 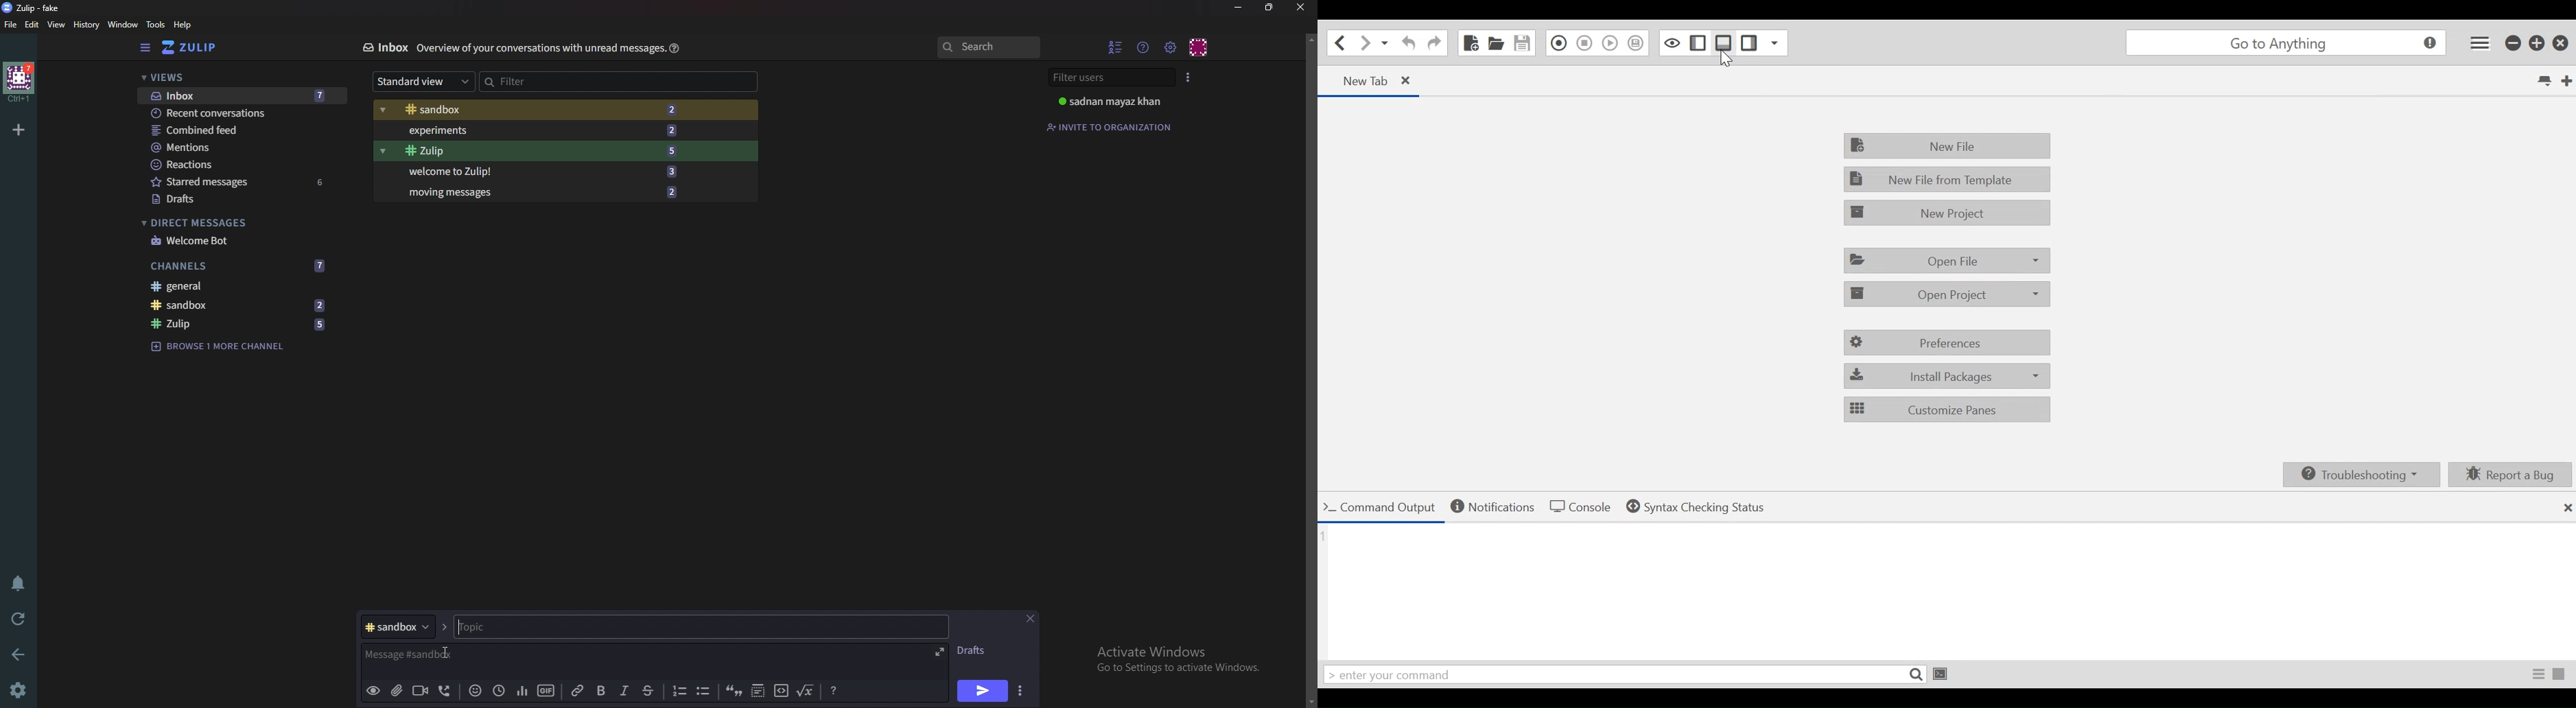 I want to click on Play last Macro, so click(x=1609, y=43).